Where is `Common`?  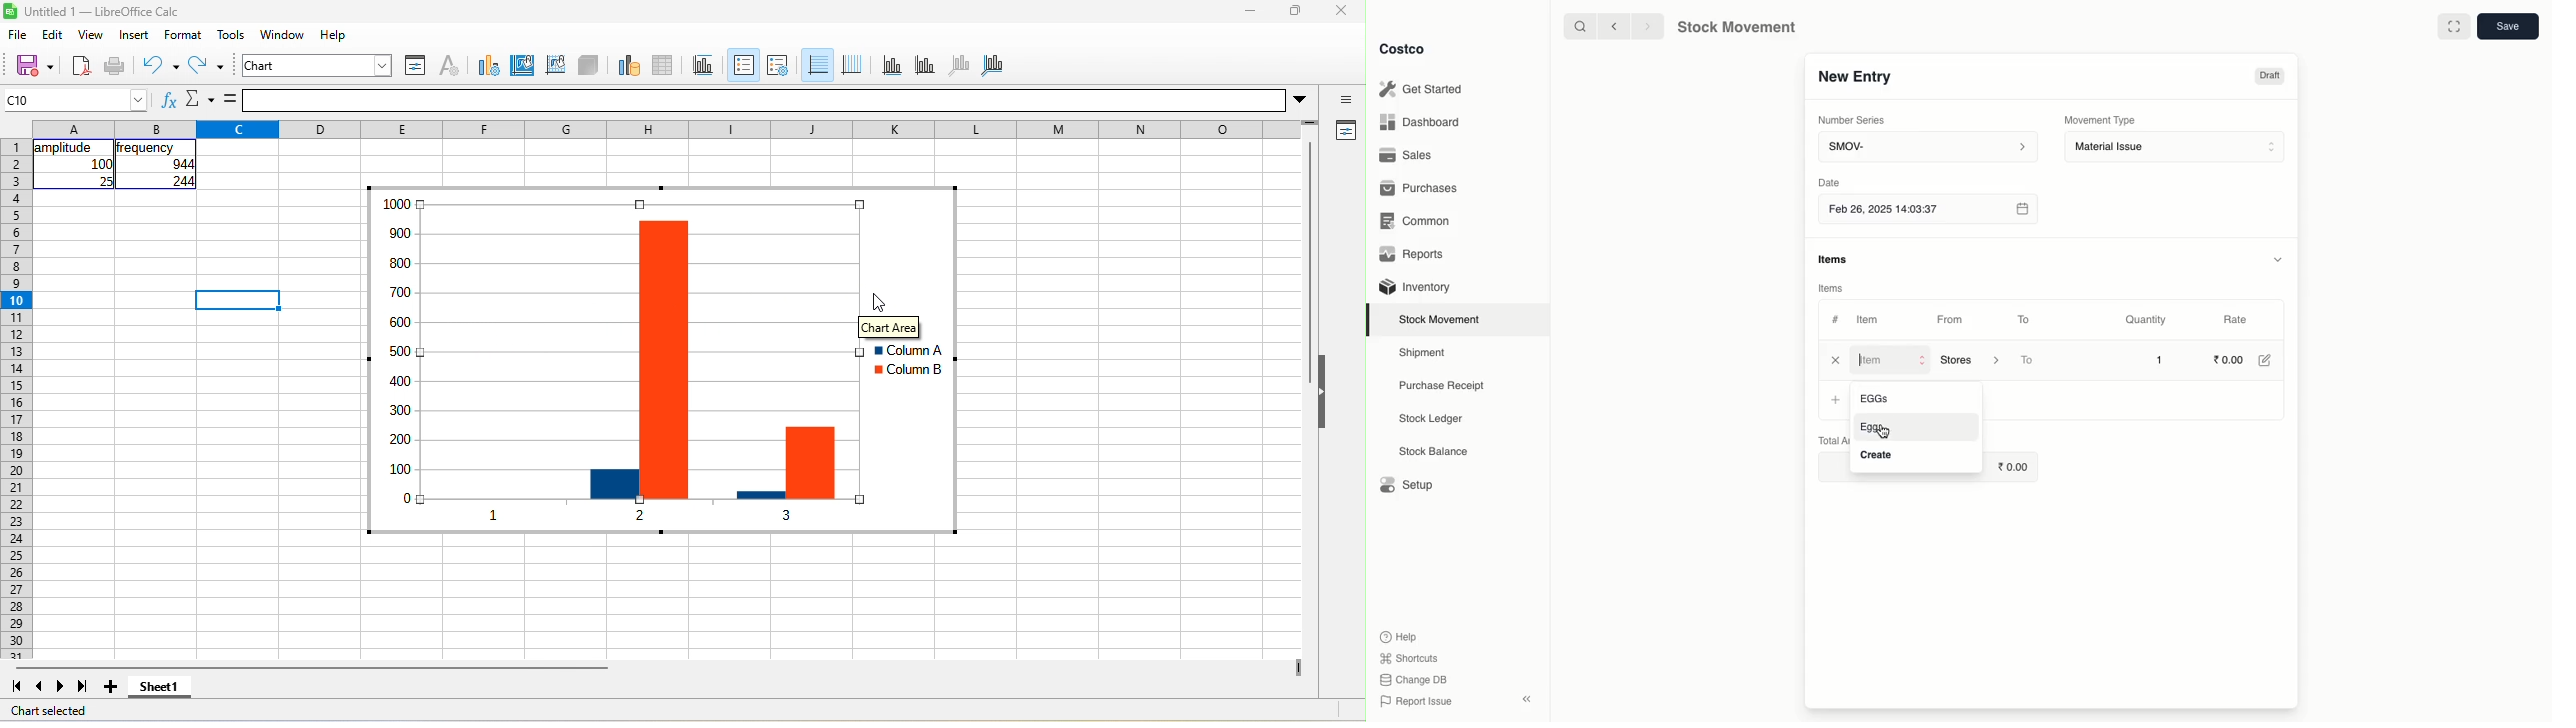
Common is located at coordinates (1420, 223).